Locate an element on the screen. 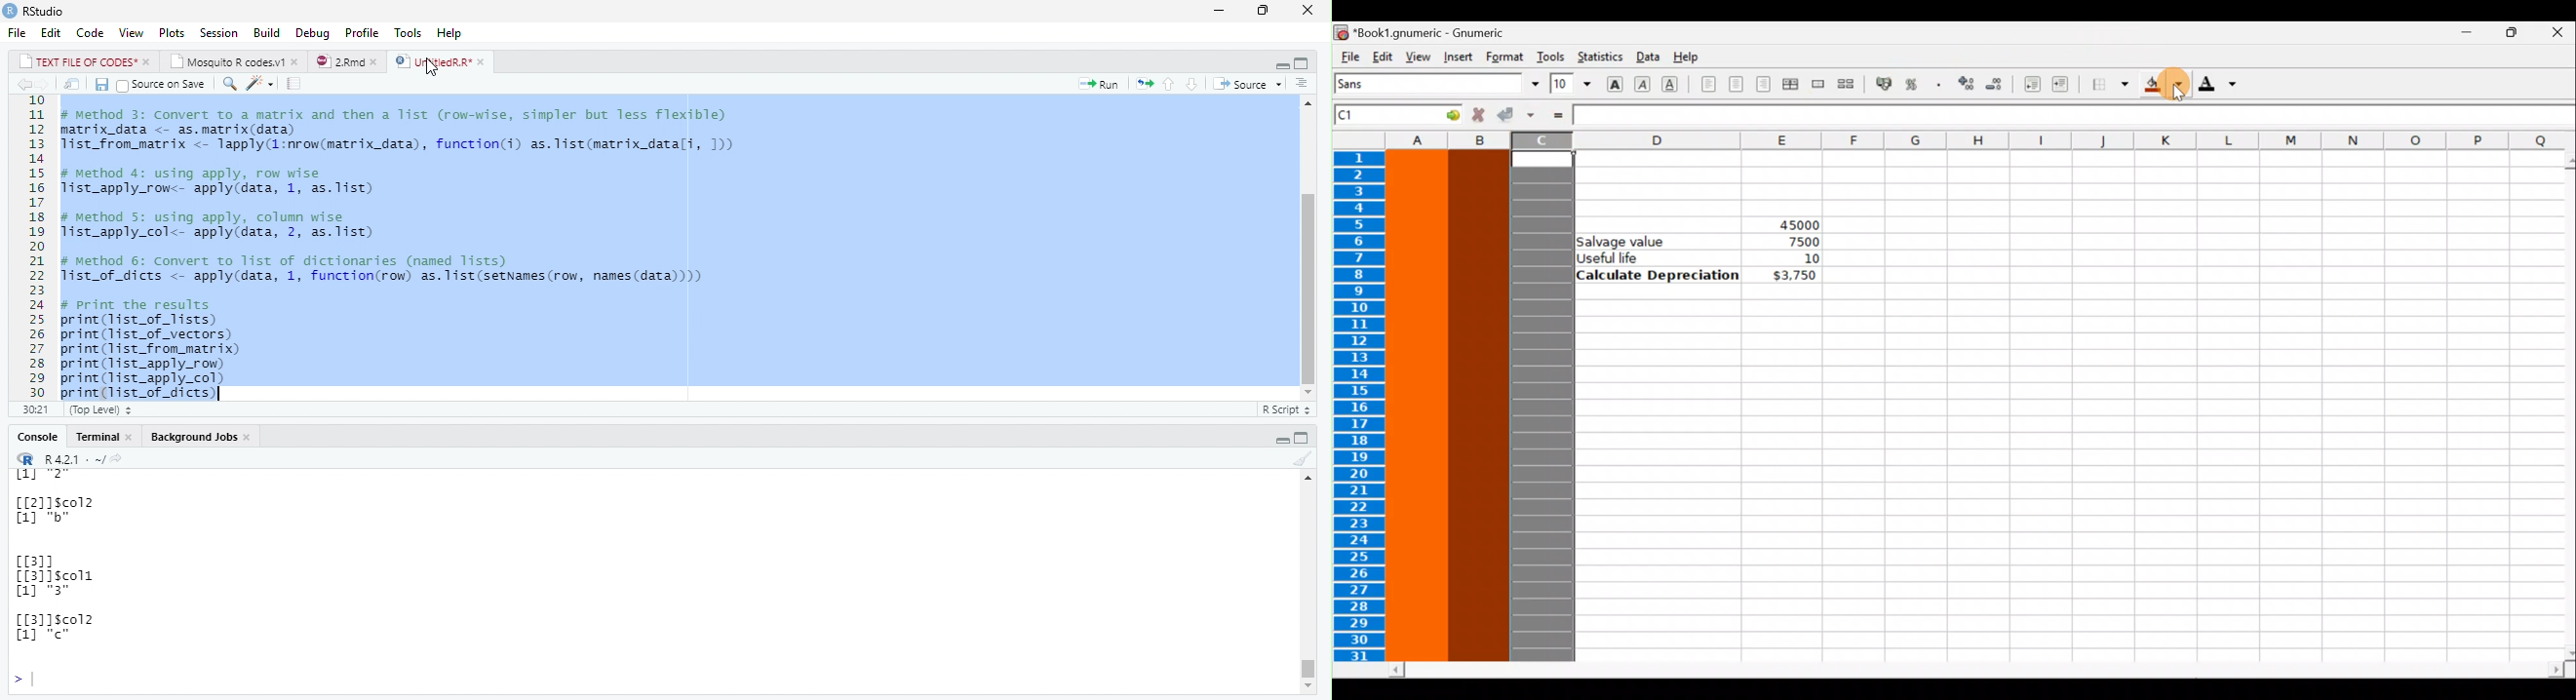  Tools is located at coordinates (410, 32).